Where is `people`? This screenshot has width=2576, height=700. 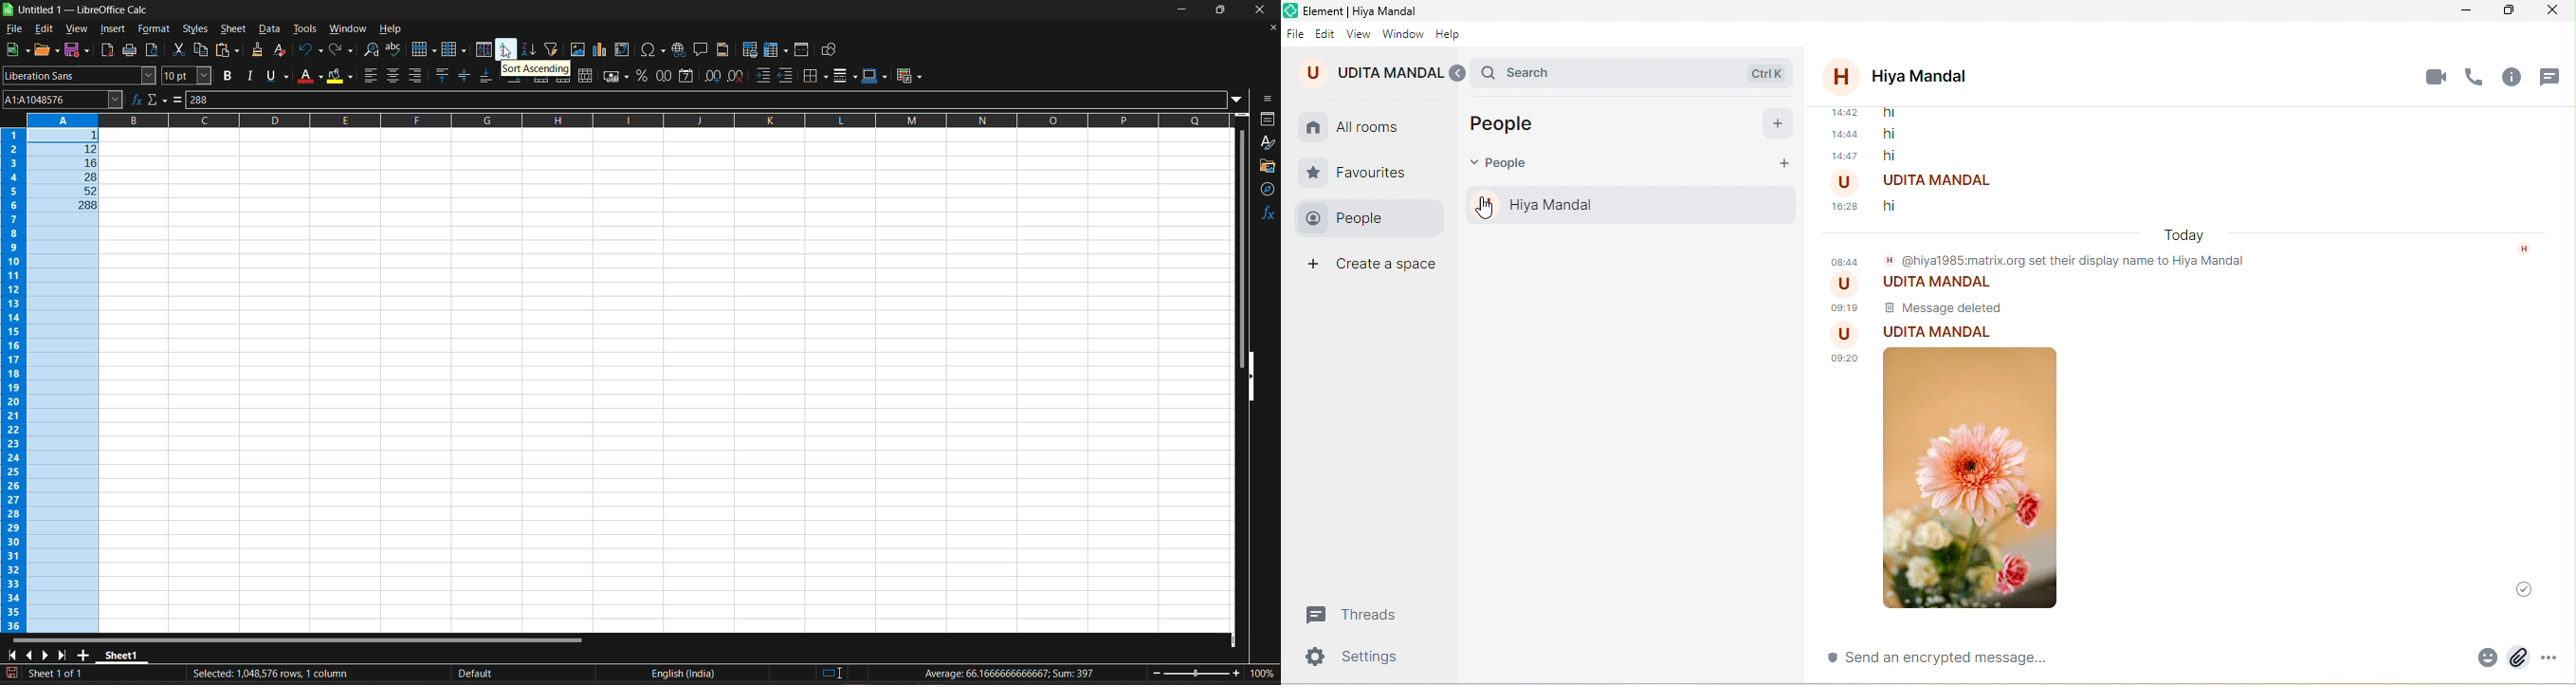
people is located at coordinates (1364, 217).